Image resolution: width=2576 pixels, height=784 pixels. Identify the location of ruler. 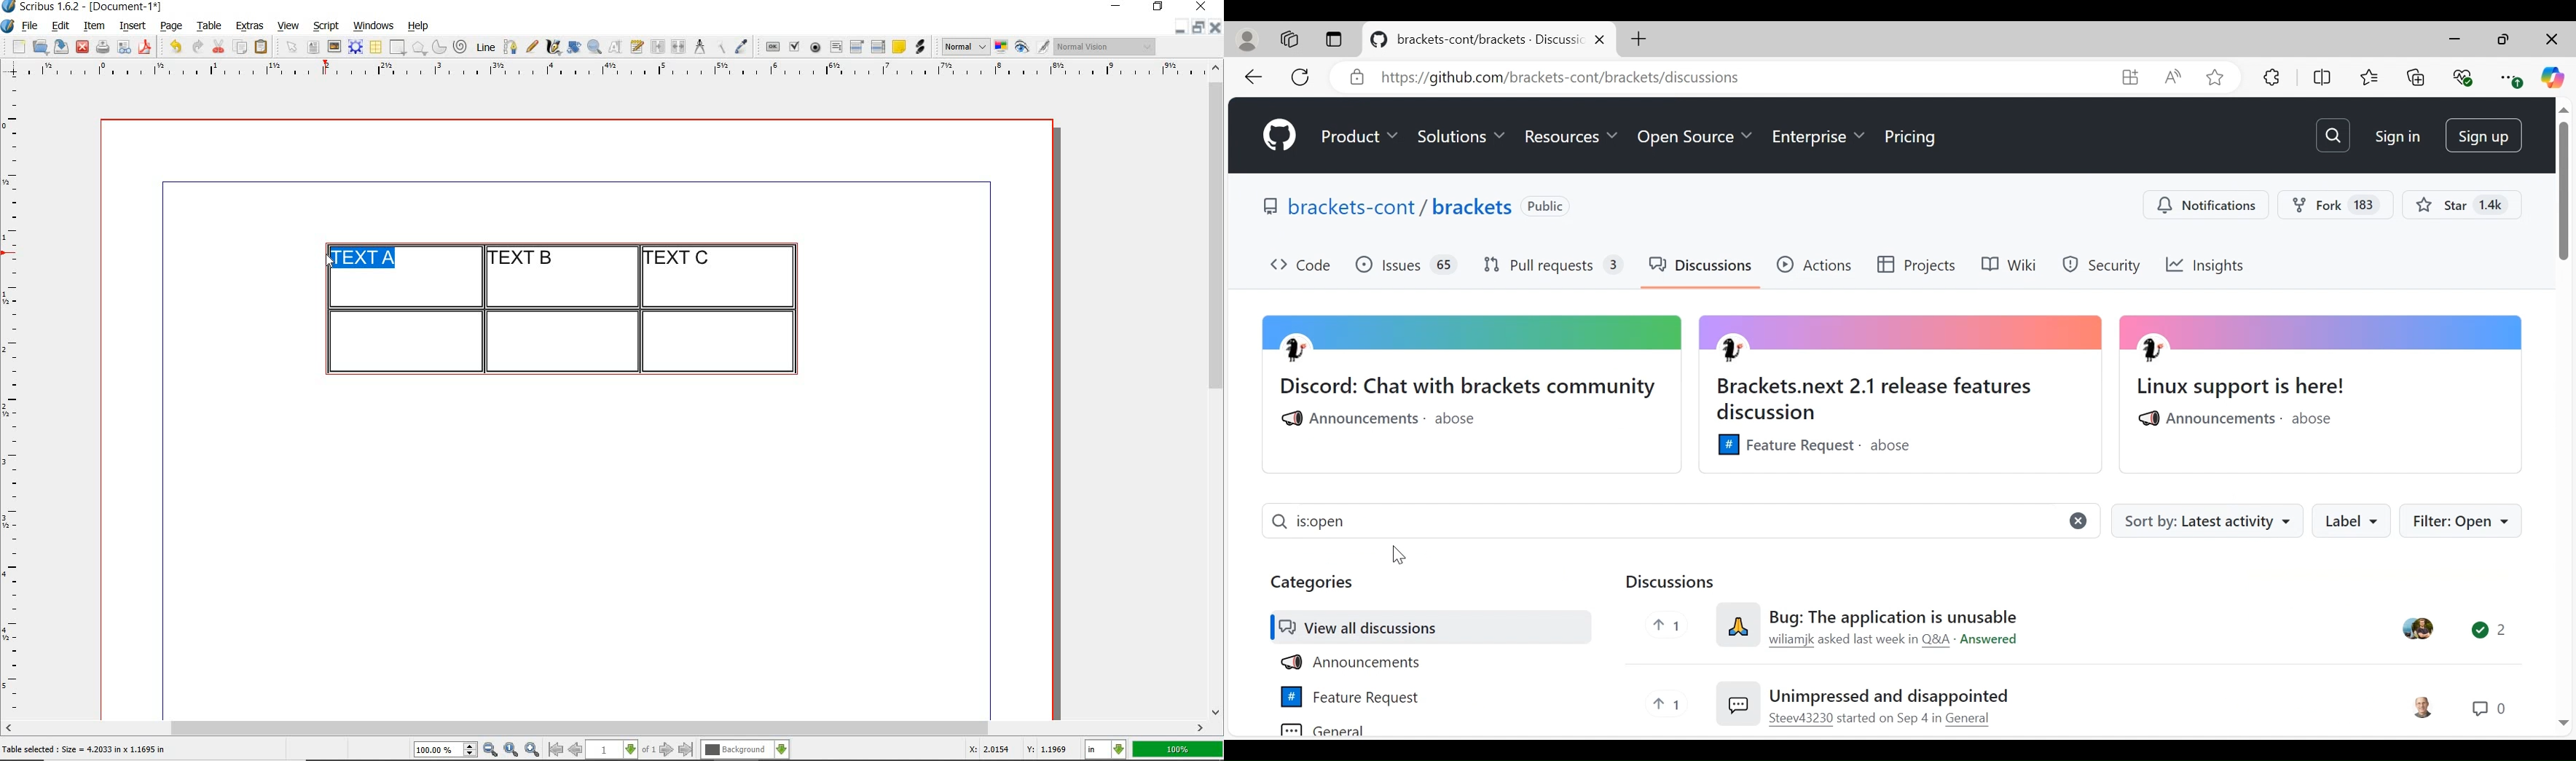
(621, 71).